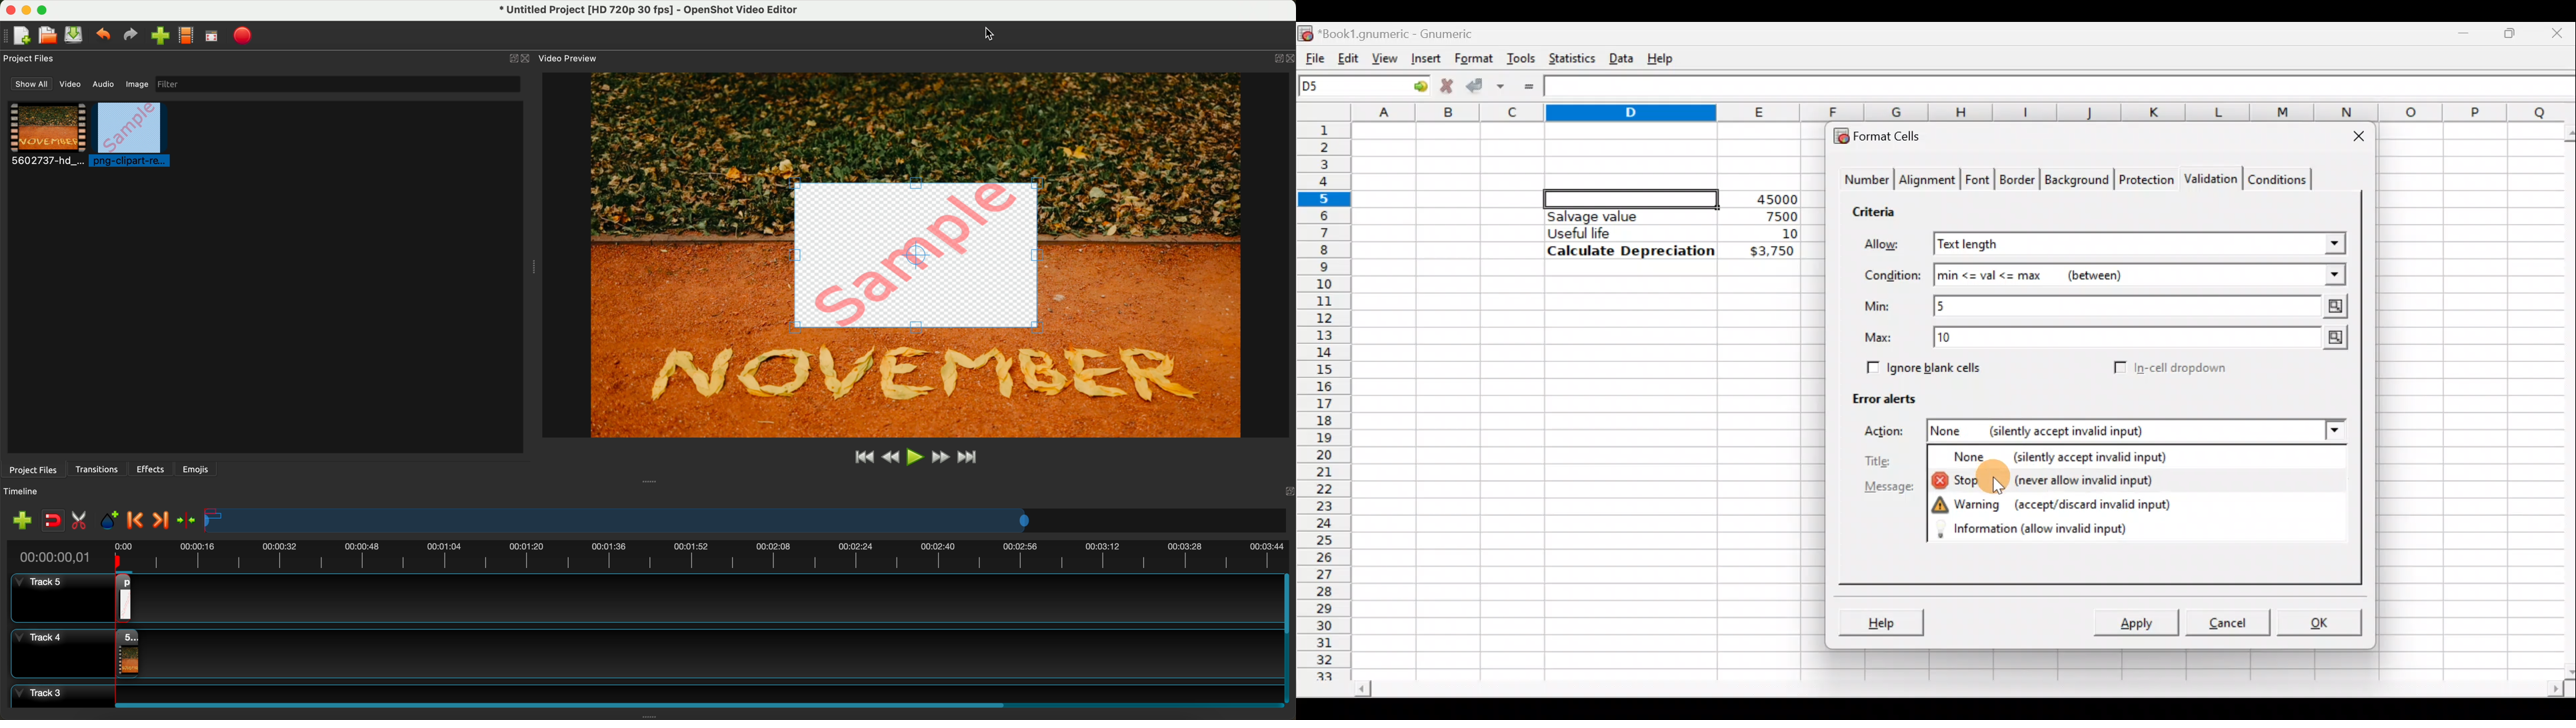 Image resolution: width=2576 pixels, height=728 pixels. I want to click on Columns, so click(1965, 113).